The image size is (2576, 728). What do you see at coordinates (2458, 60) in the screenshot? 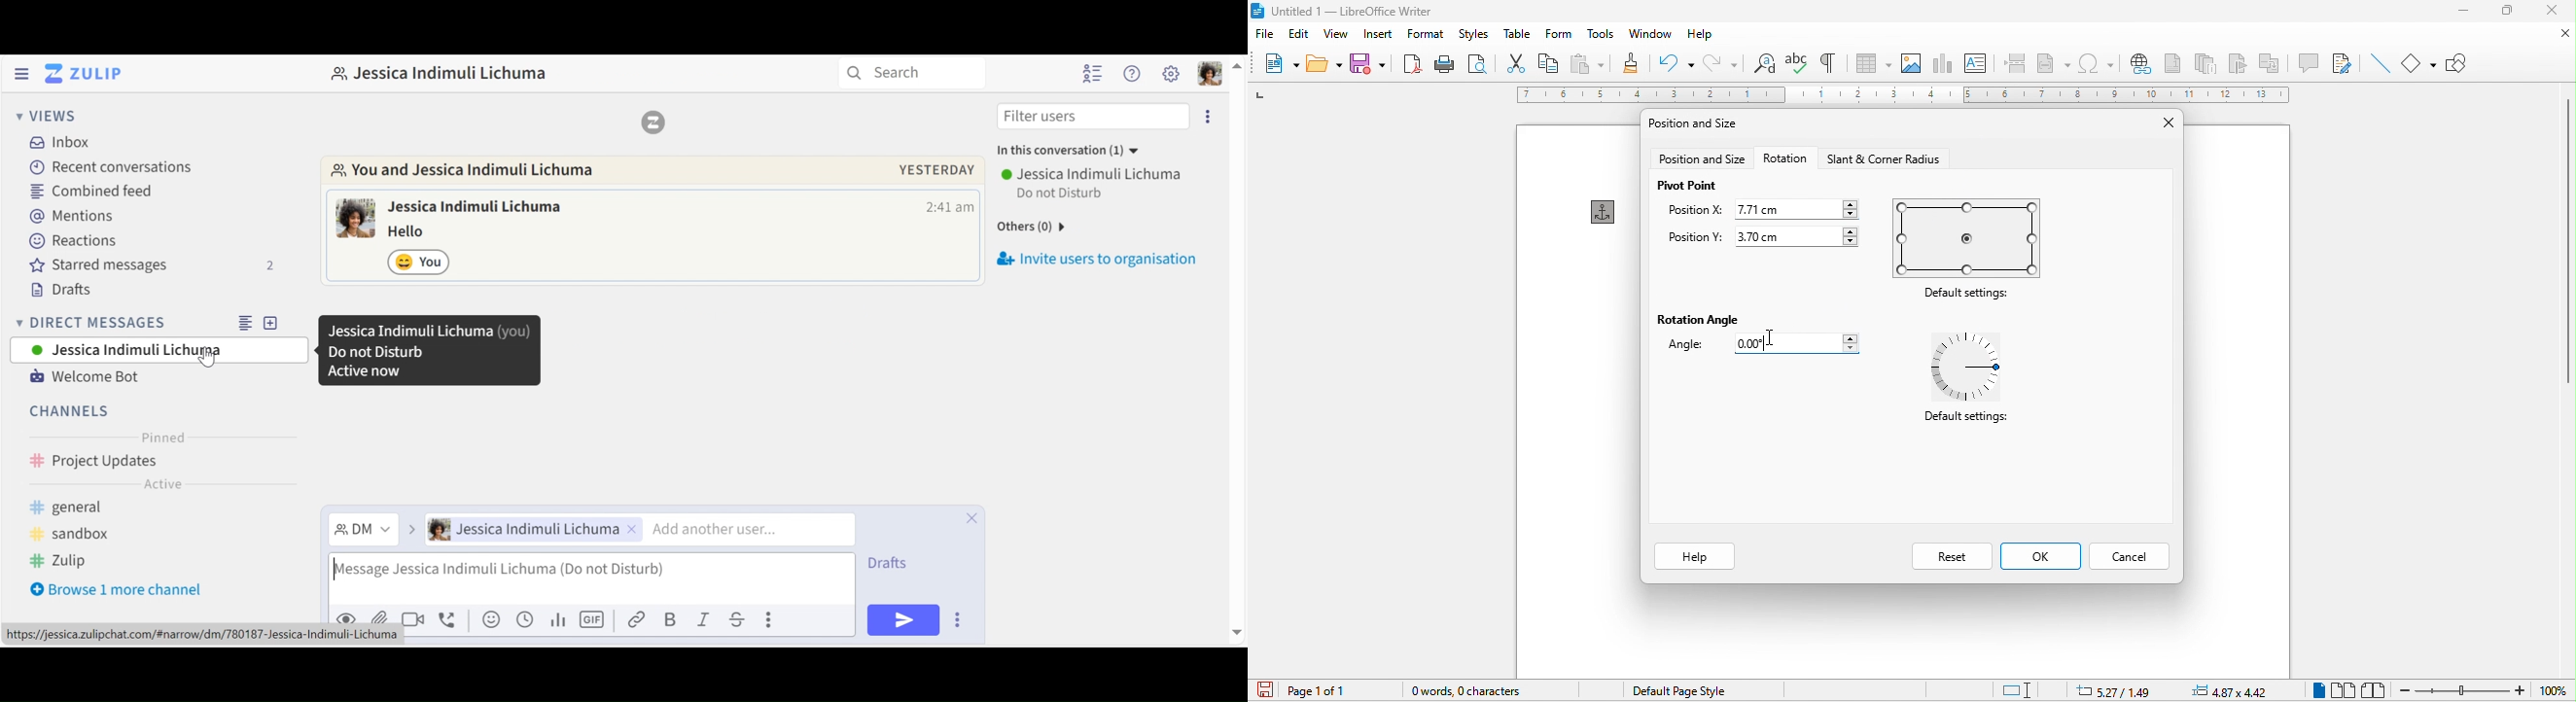
I see `show draw function` at bounding box center [2458, 60].